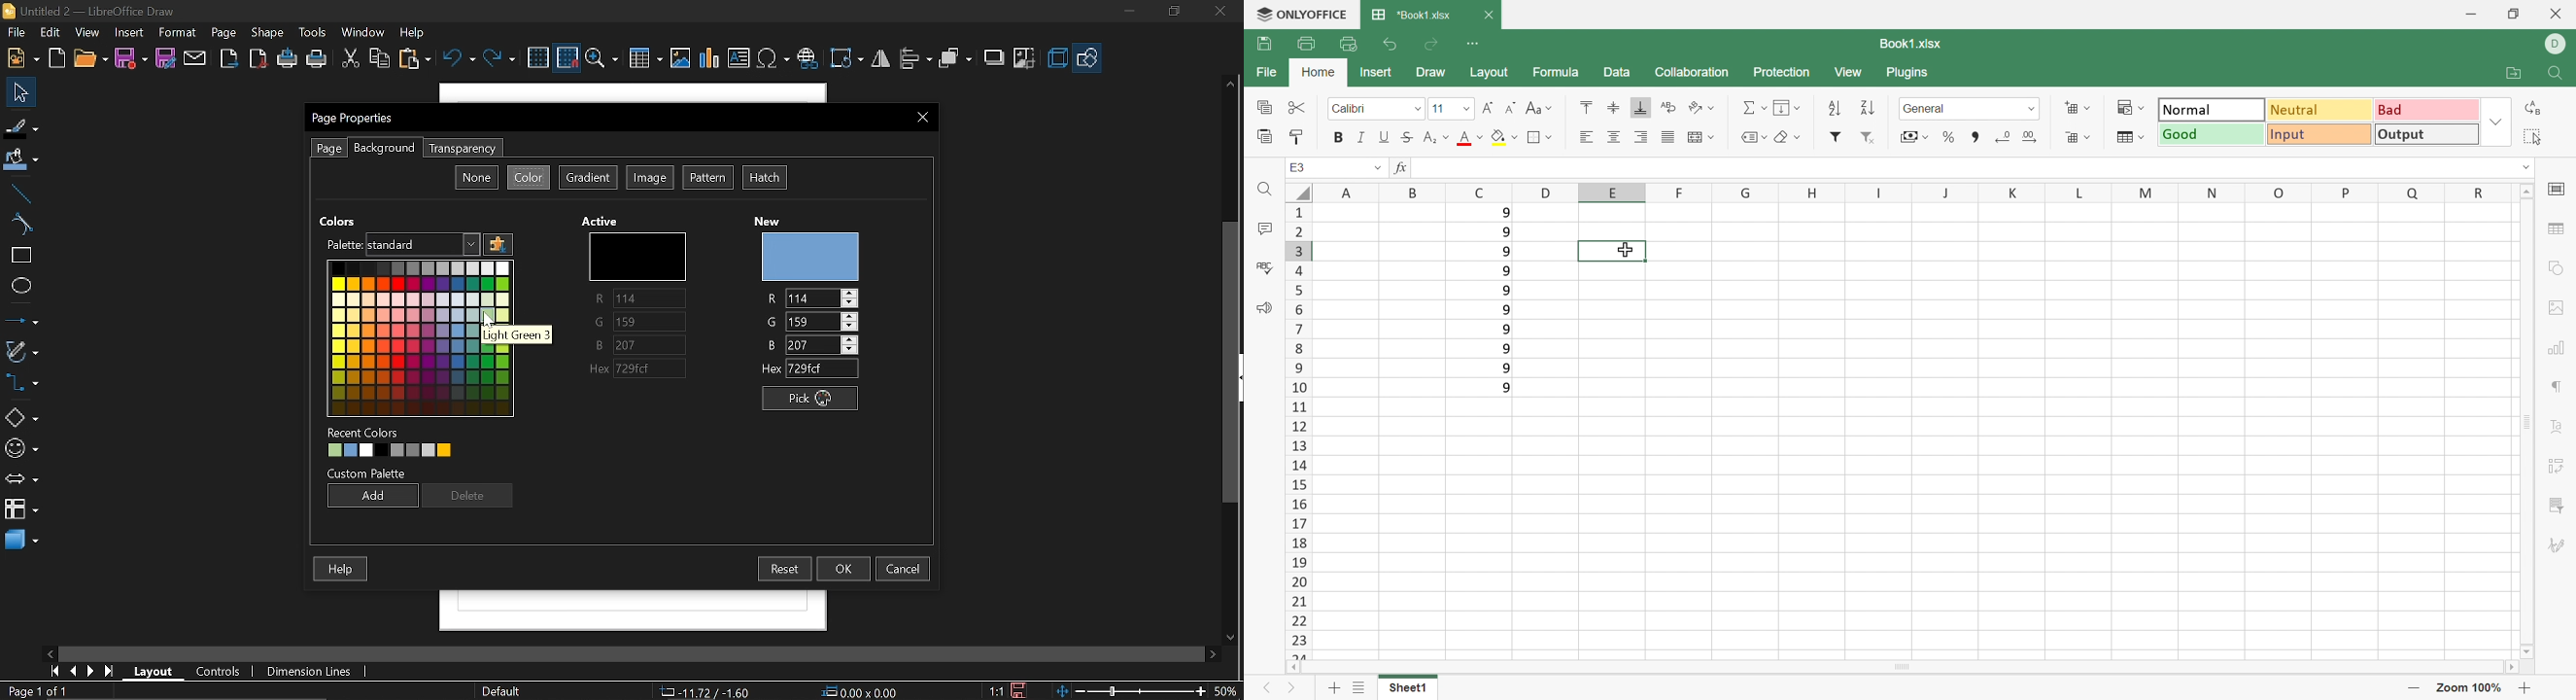 The image size is (2576, 700). Describe the element at coordinates (18, 225) in the screenshot. I see `Curve` at that location.